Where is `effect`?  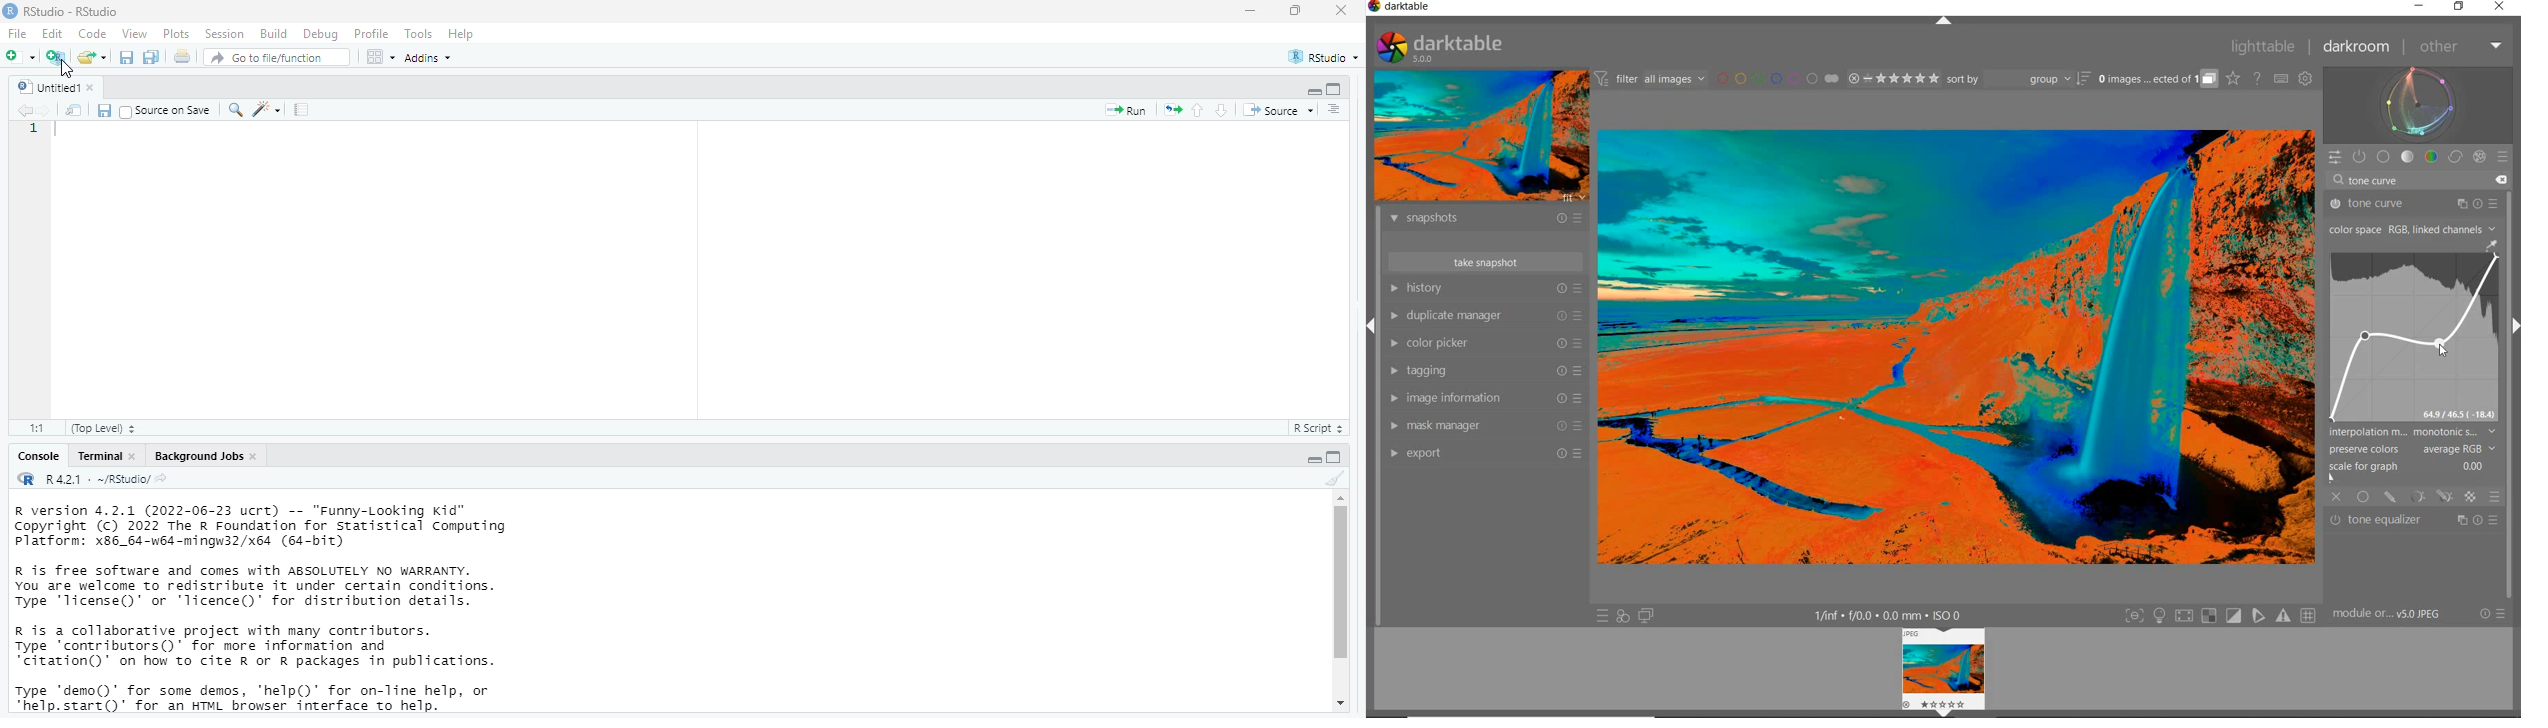 effect is located at coordinates (2477, 156).